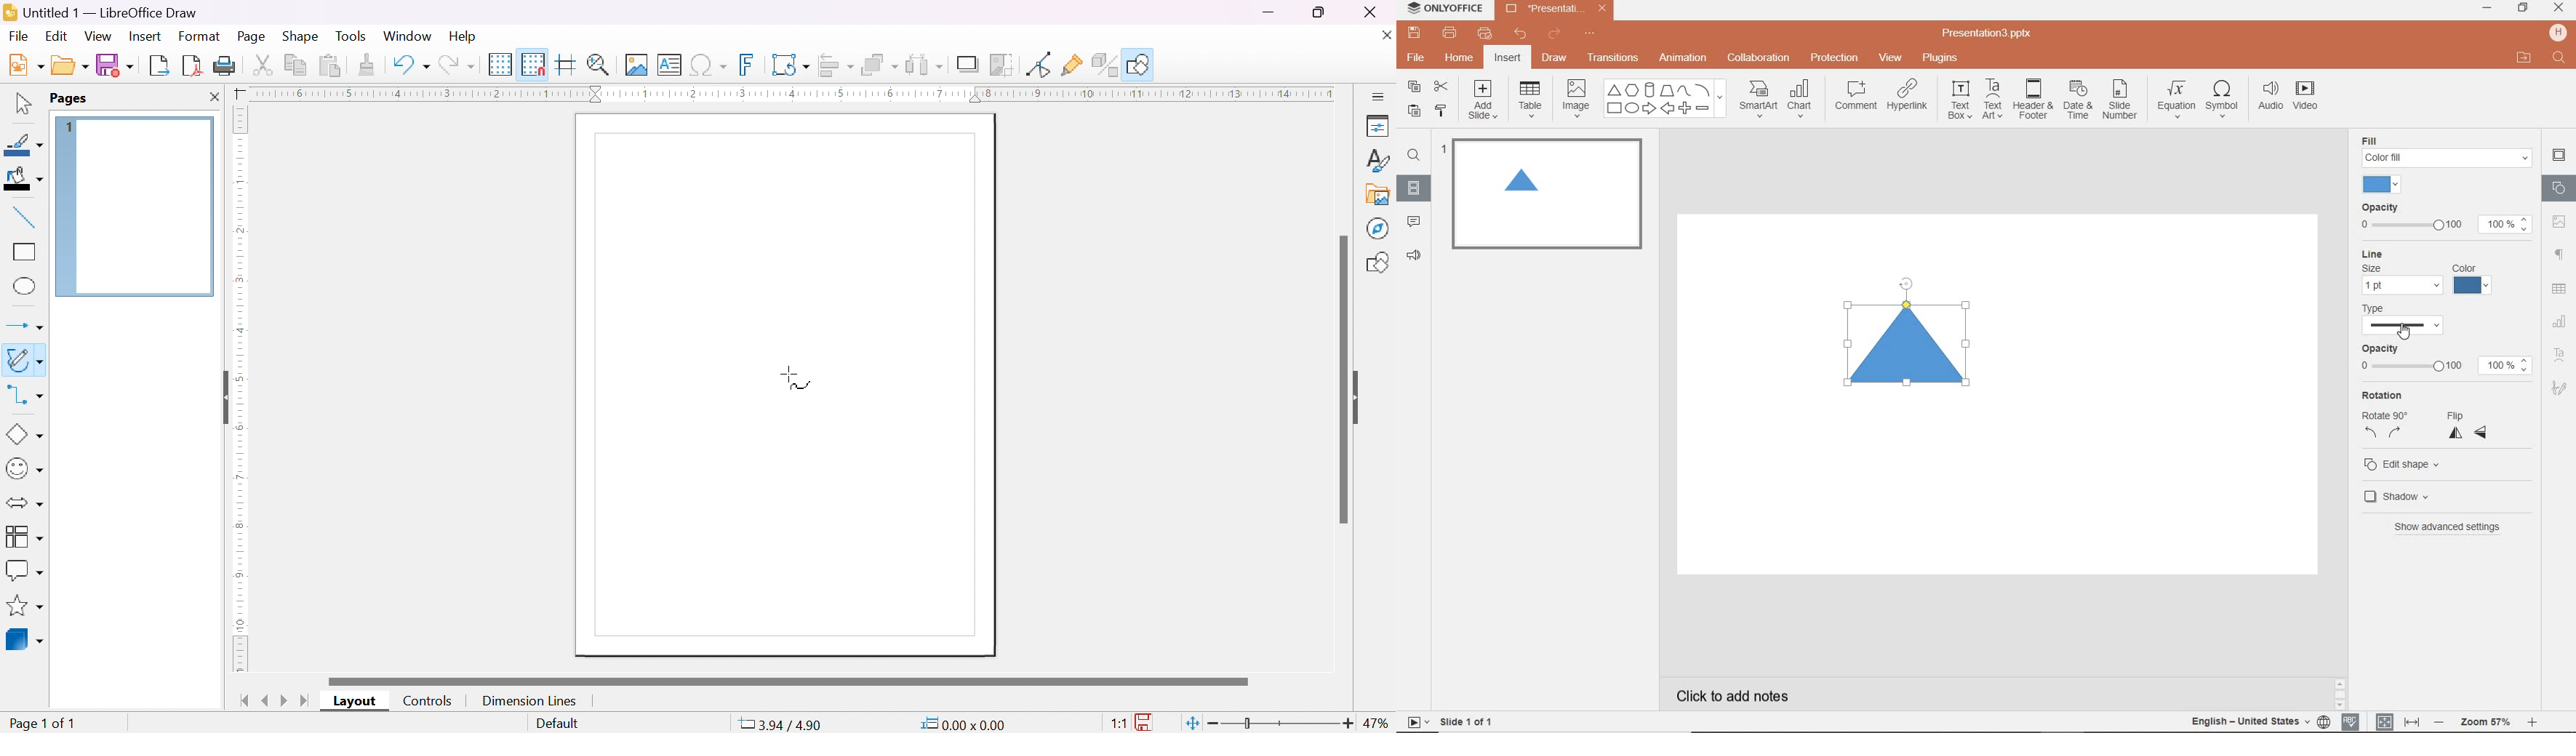 The image size is (2576, 756). I want to click on HYPERLINK, so click(1908, 99).